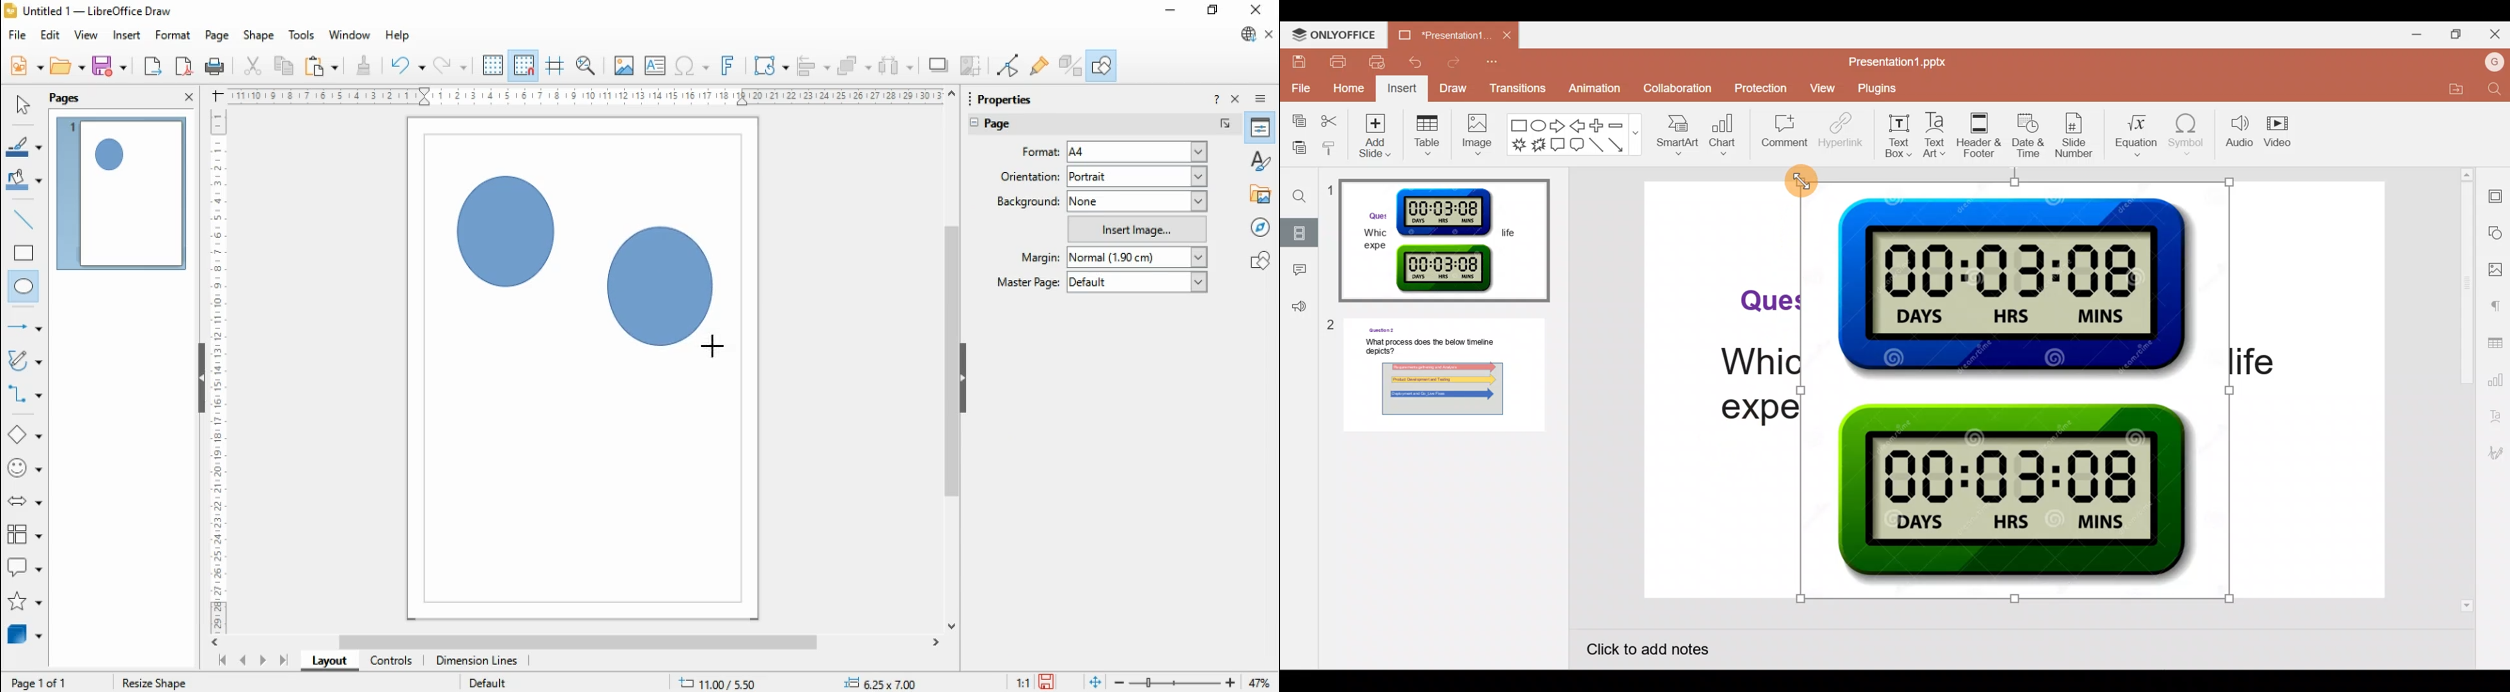  Describe the element at coordinates (2497, 271) in the screenshot. I see `Image settings` at that location.